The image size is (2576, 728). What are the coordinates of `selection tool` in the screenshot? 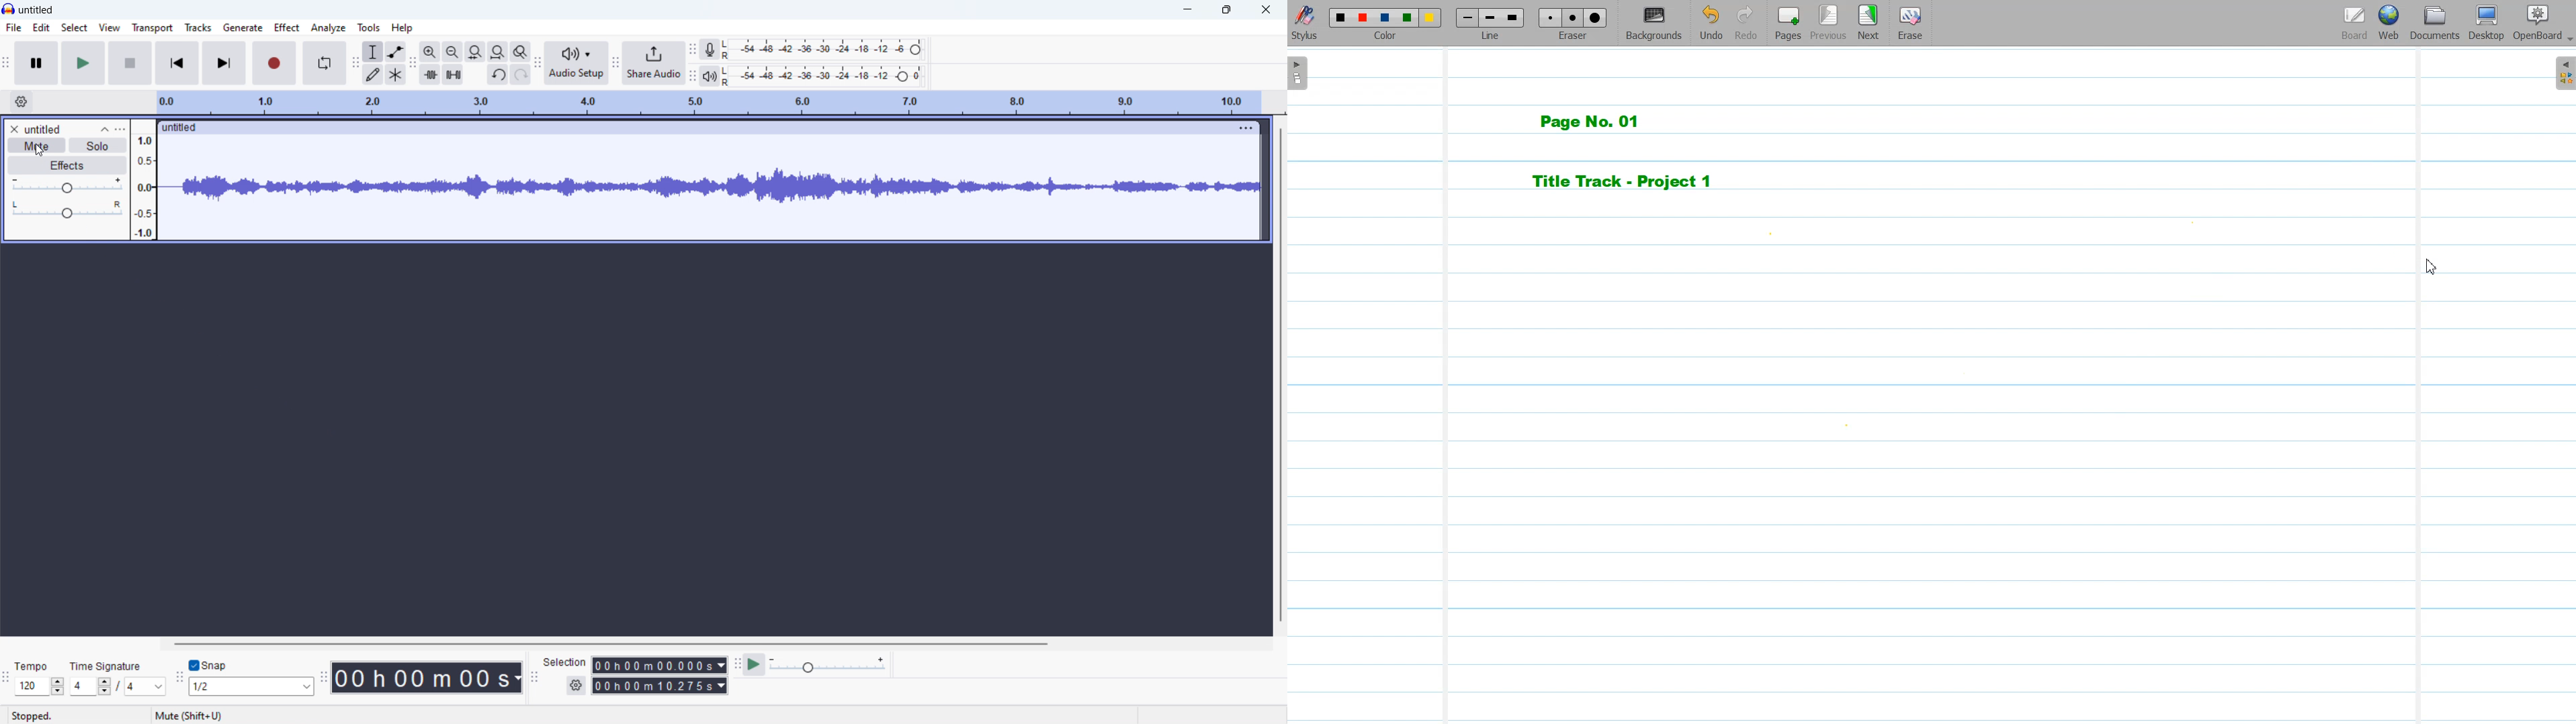 It's located at (373, 52).